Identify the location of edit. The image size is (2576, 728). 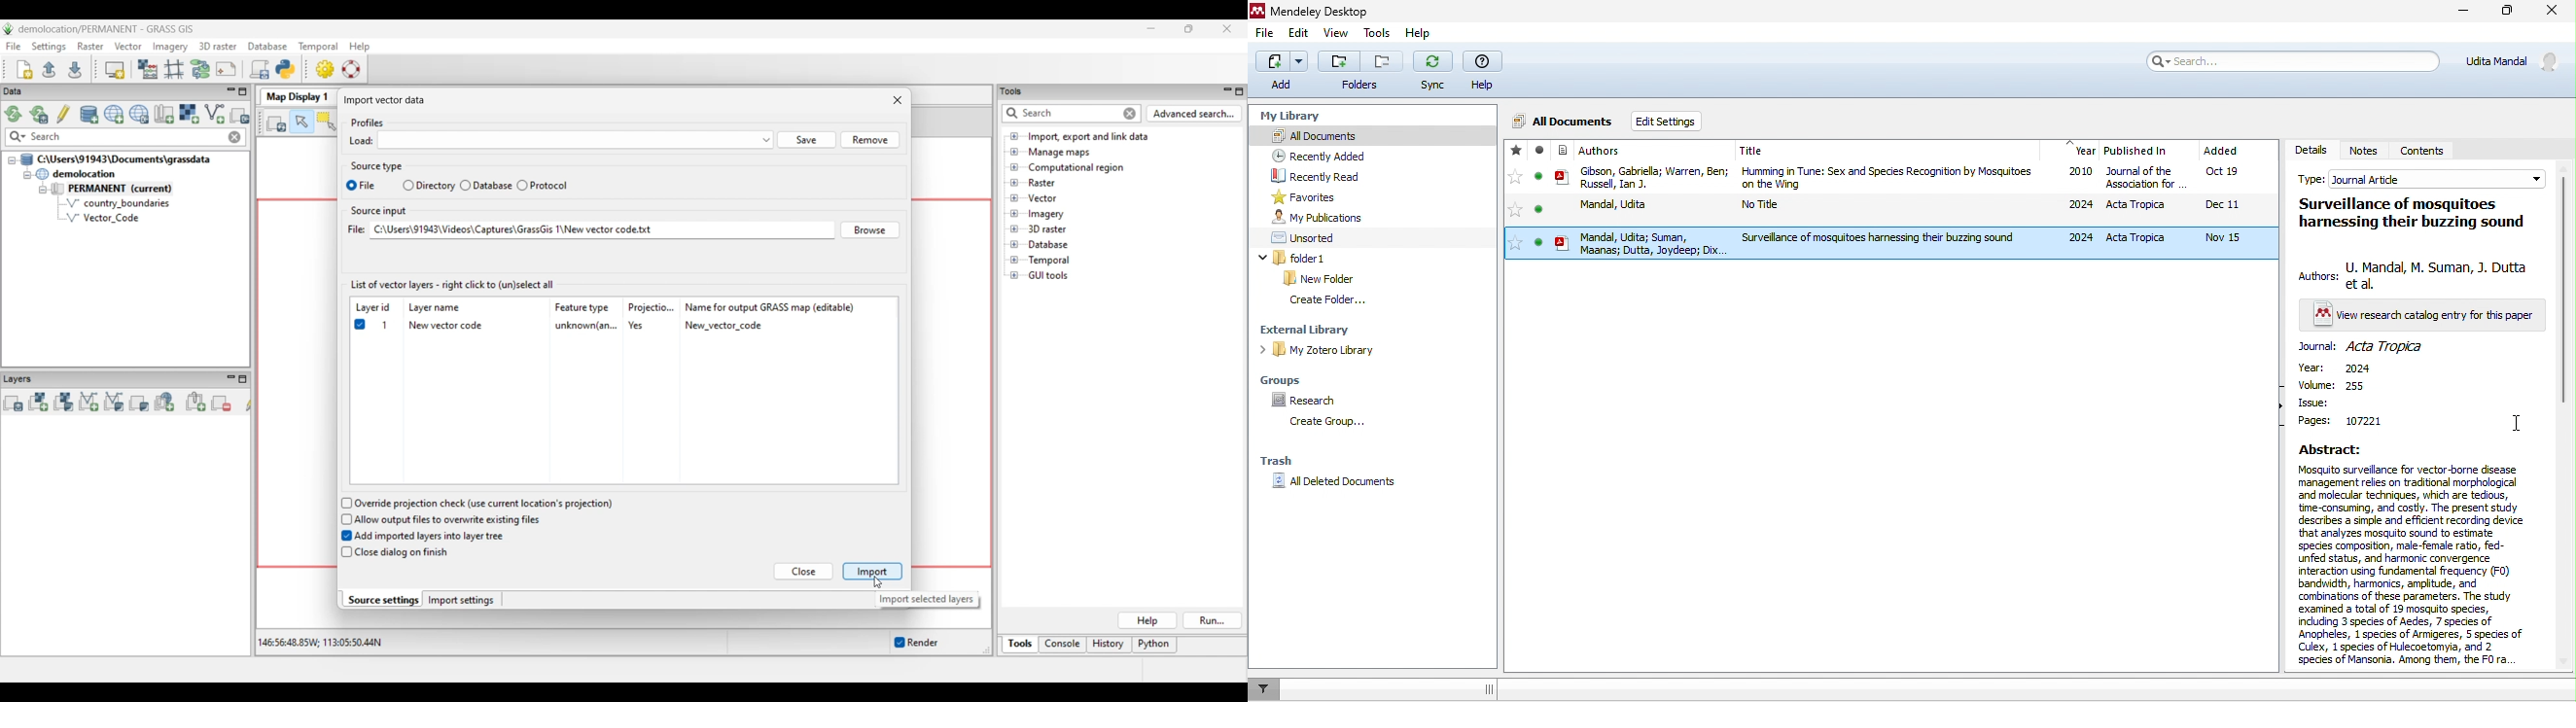
(1299, 35).